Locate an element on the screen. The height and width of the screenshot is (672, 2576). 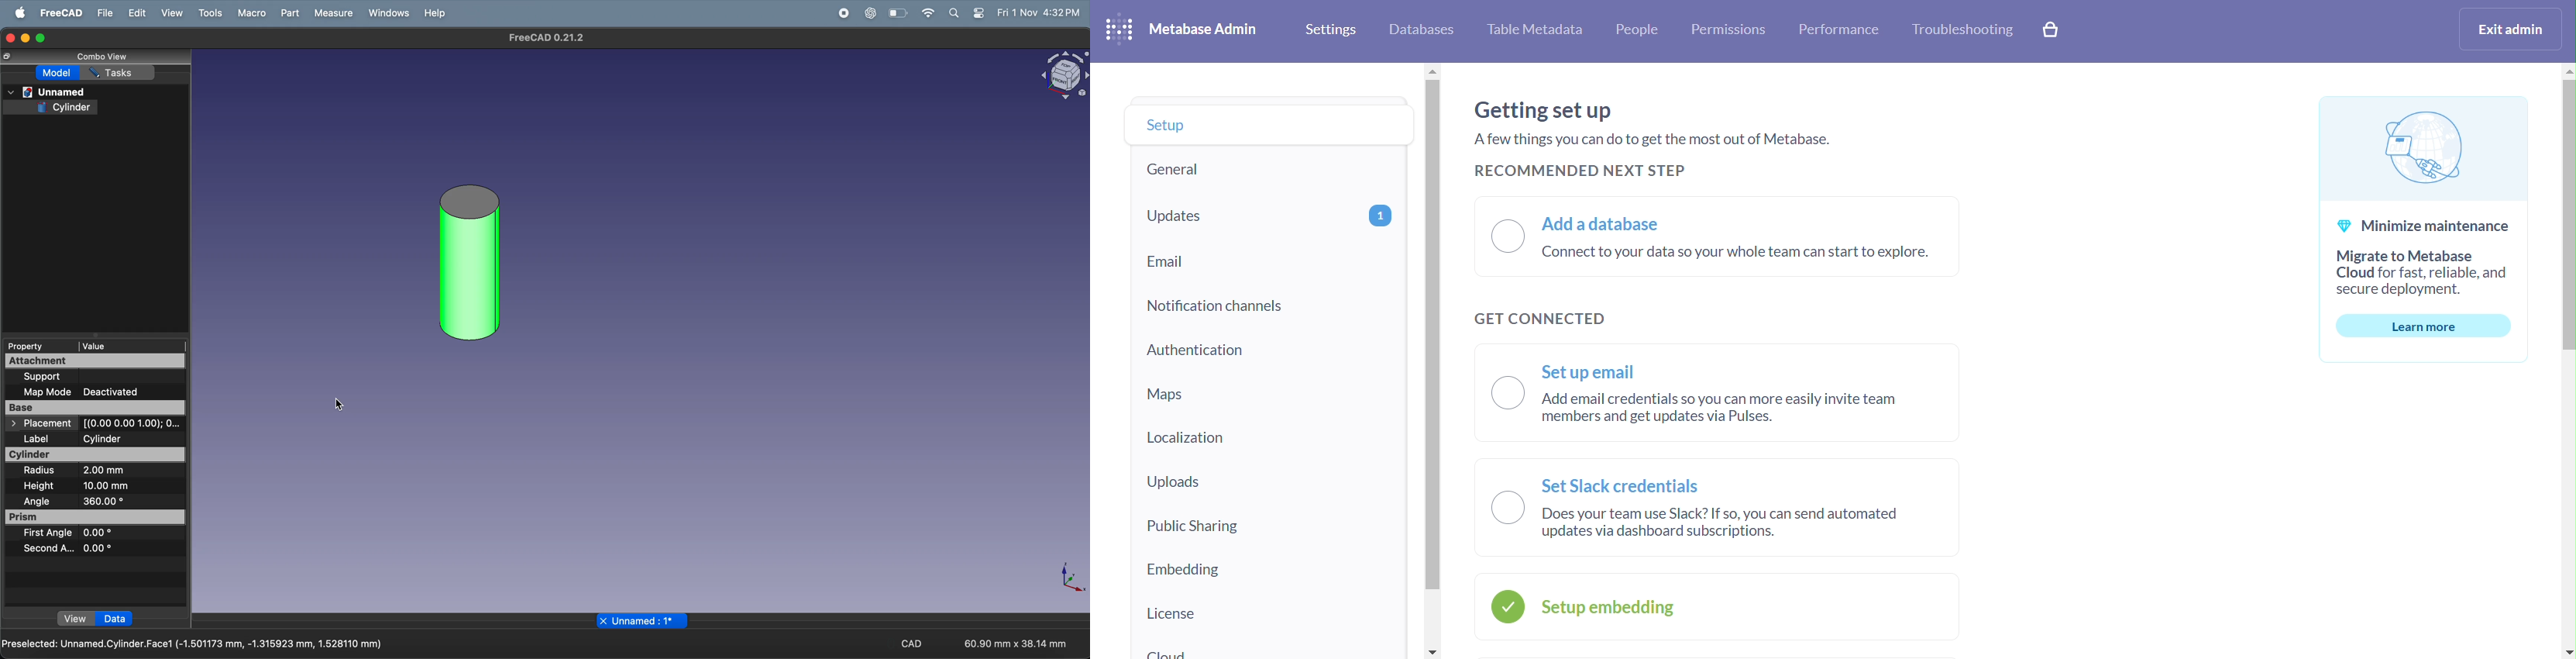
model is located at coordinates (58, 73).